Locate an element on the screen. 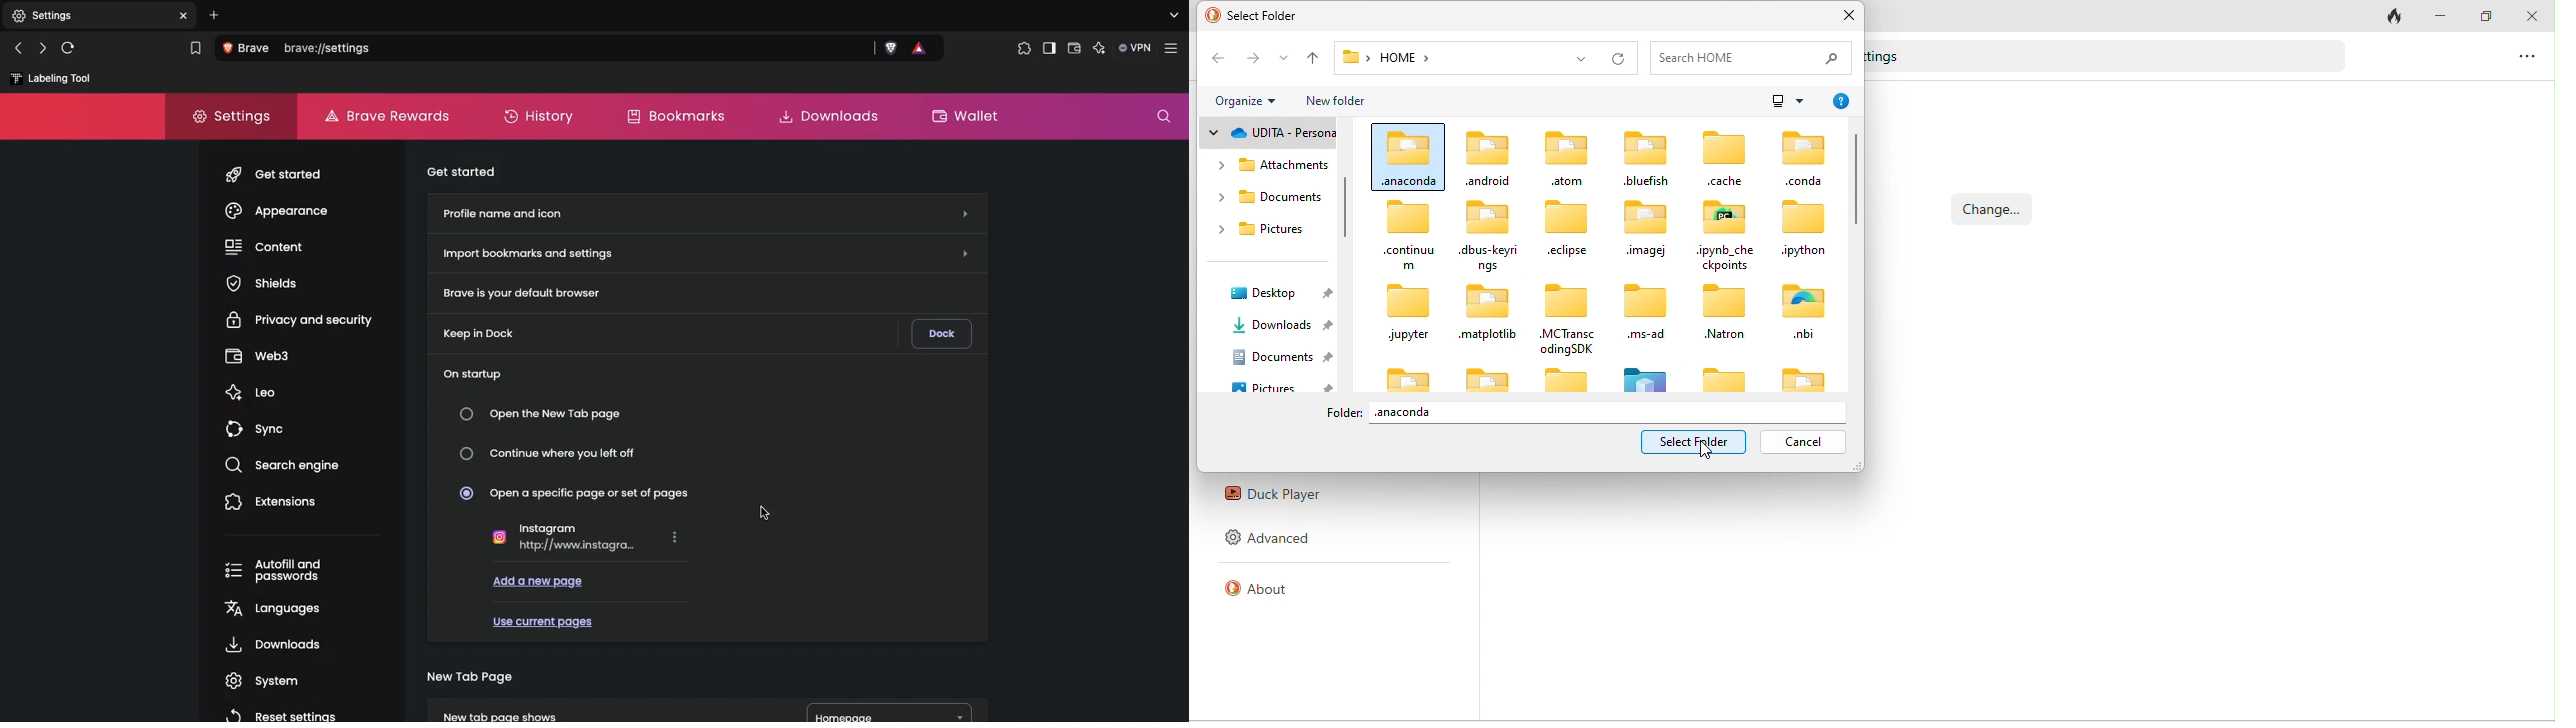  Get started is located at coordinates (277, 171).